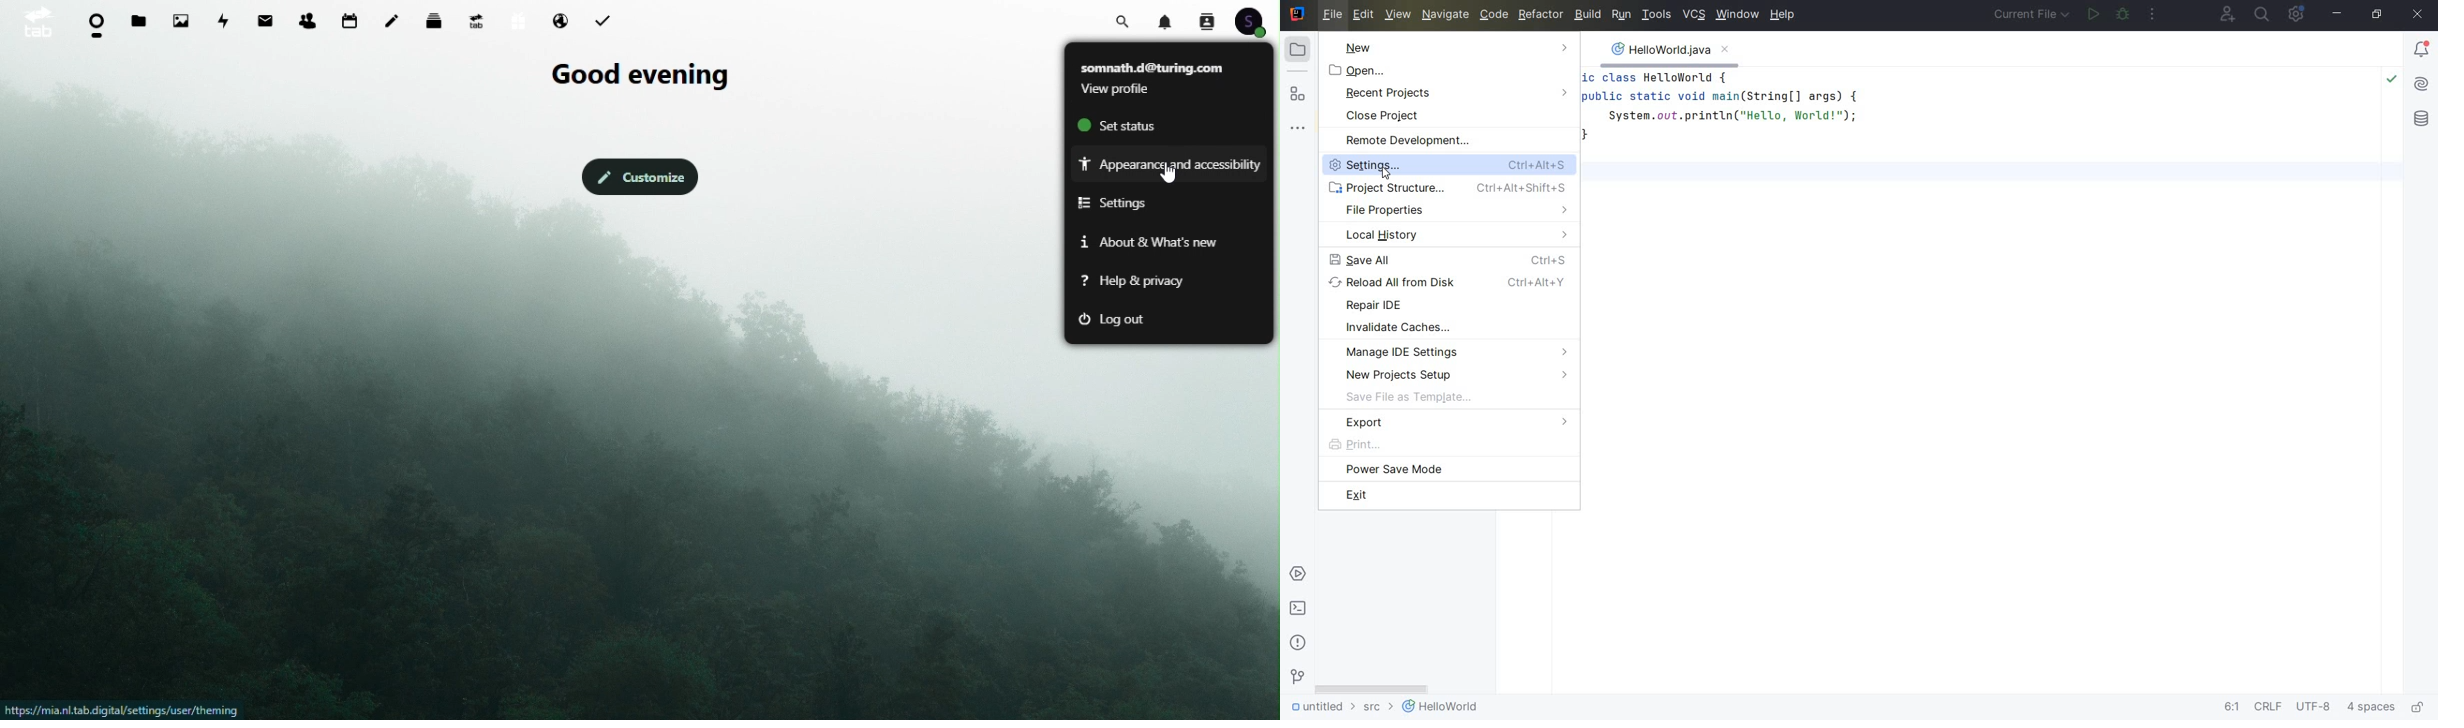 The height and width of the screenshot is (728, 2464). Describe the element at coordinates (560, 22) in the screenshot. I see `email hosting` at that location.